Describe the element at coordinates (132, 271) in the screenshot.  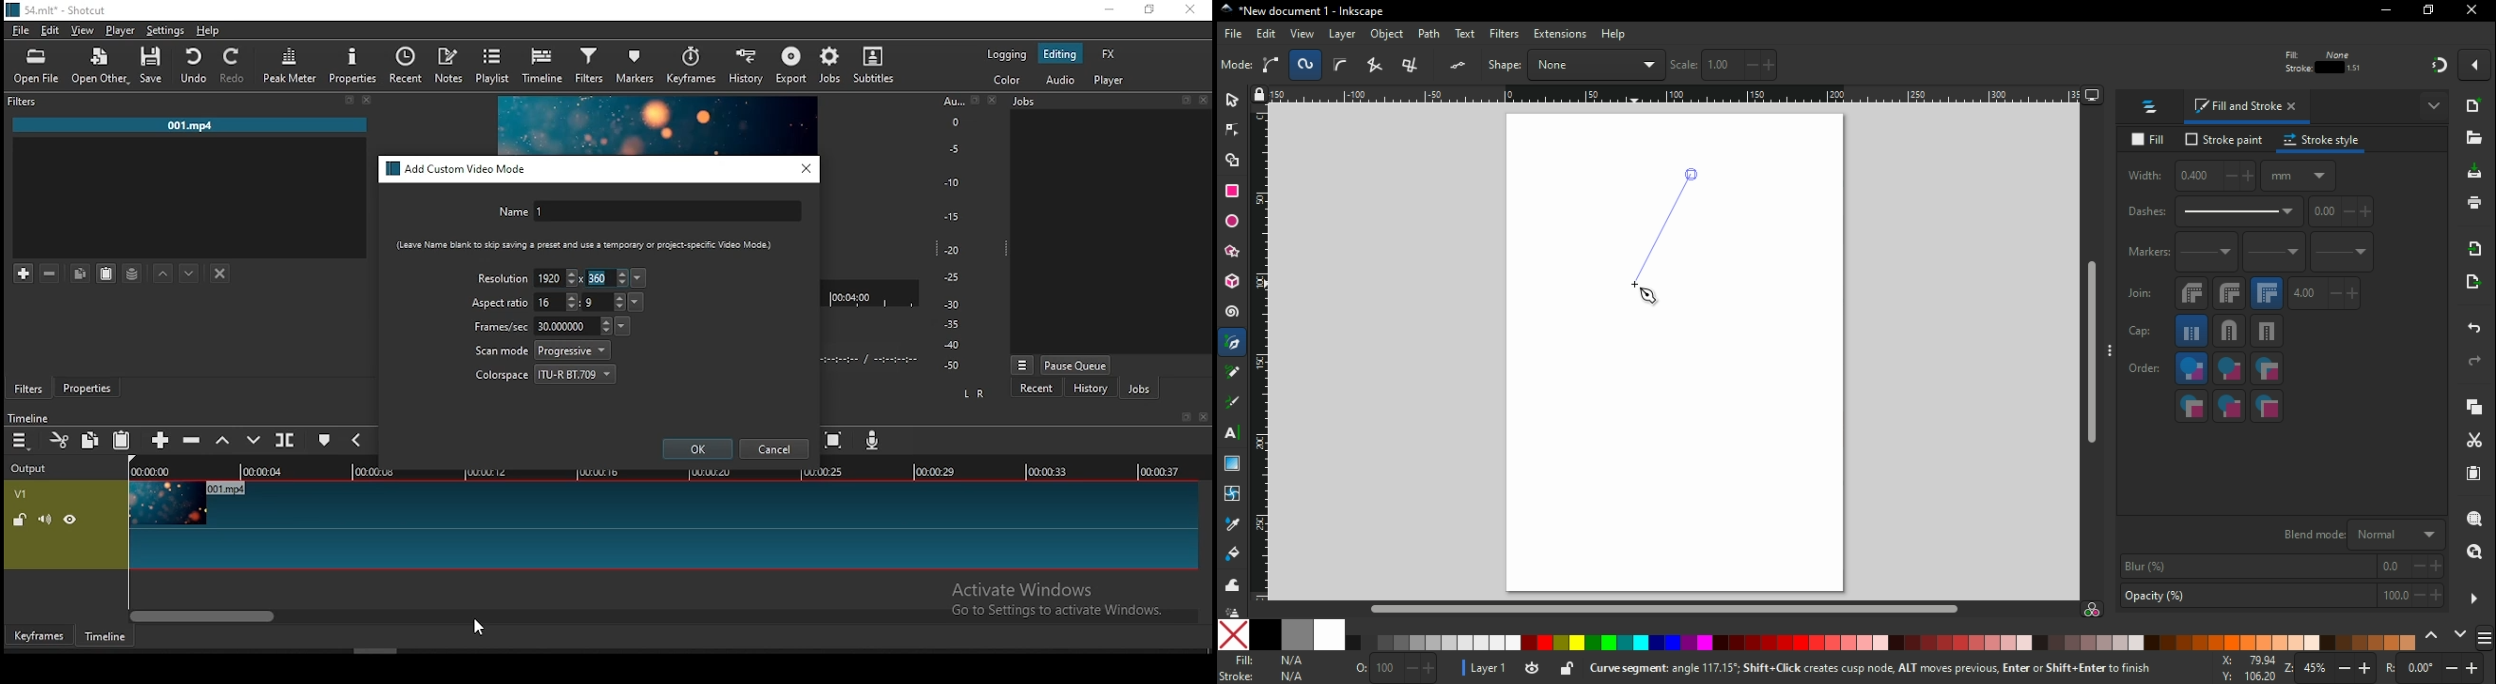
I see `save filter set` at that location.